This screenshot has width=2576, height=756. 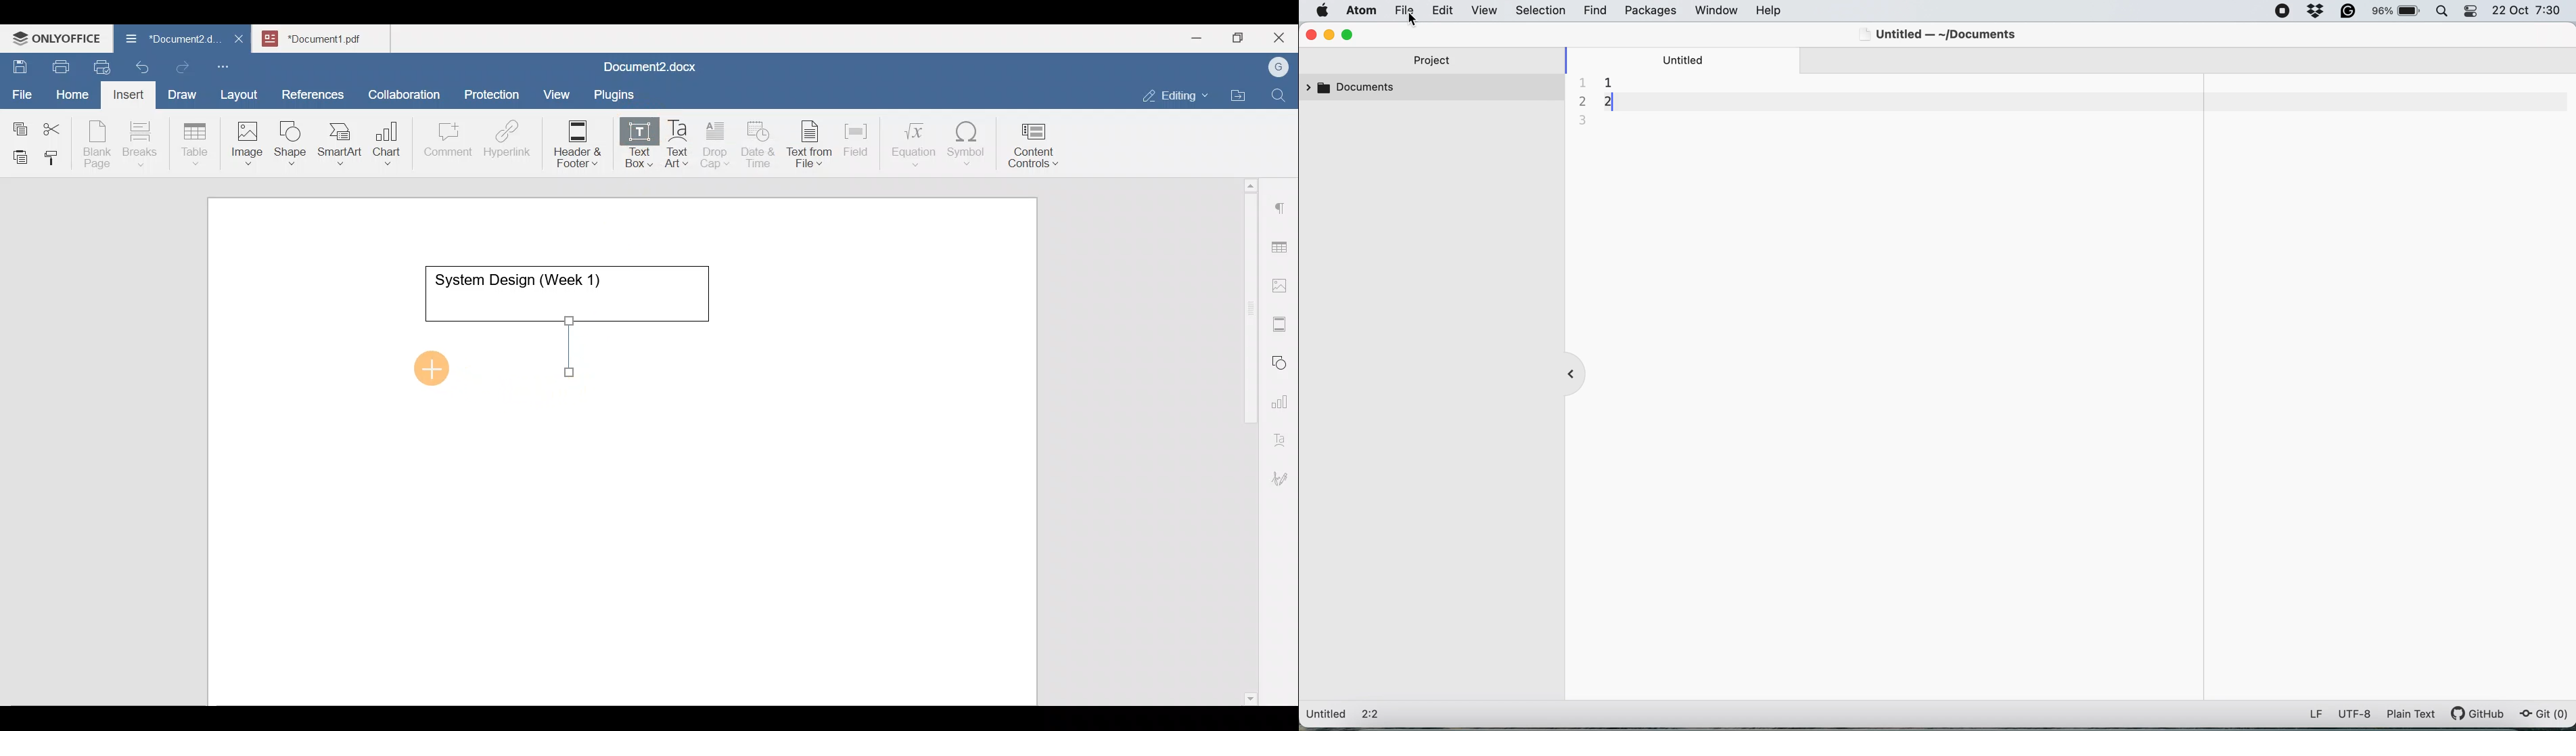 What do you see at coordinates (23, 90) in the screenshot?
I see `File` at bounding box center [23, 90].